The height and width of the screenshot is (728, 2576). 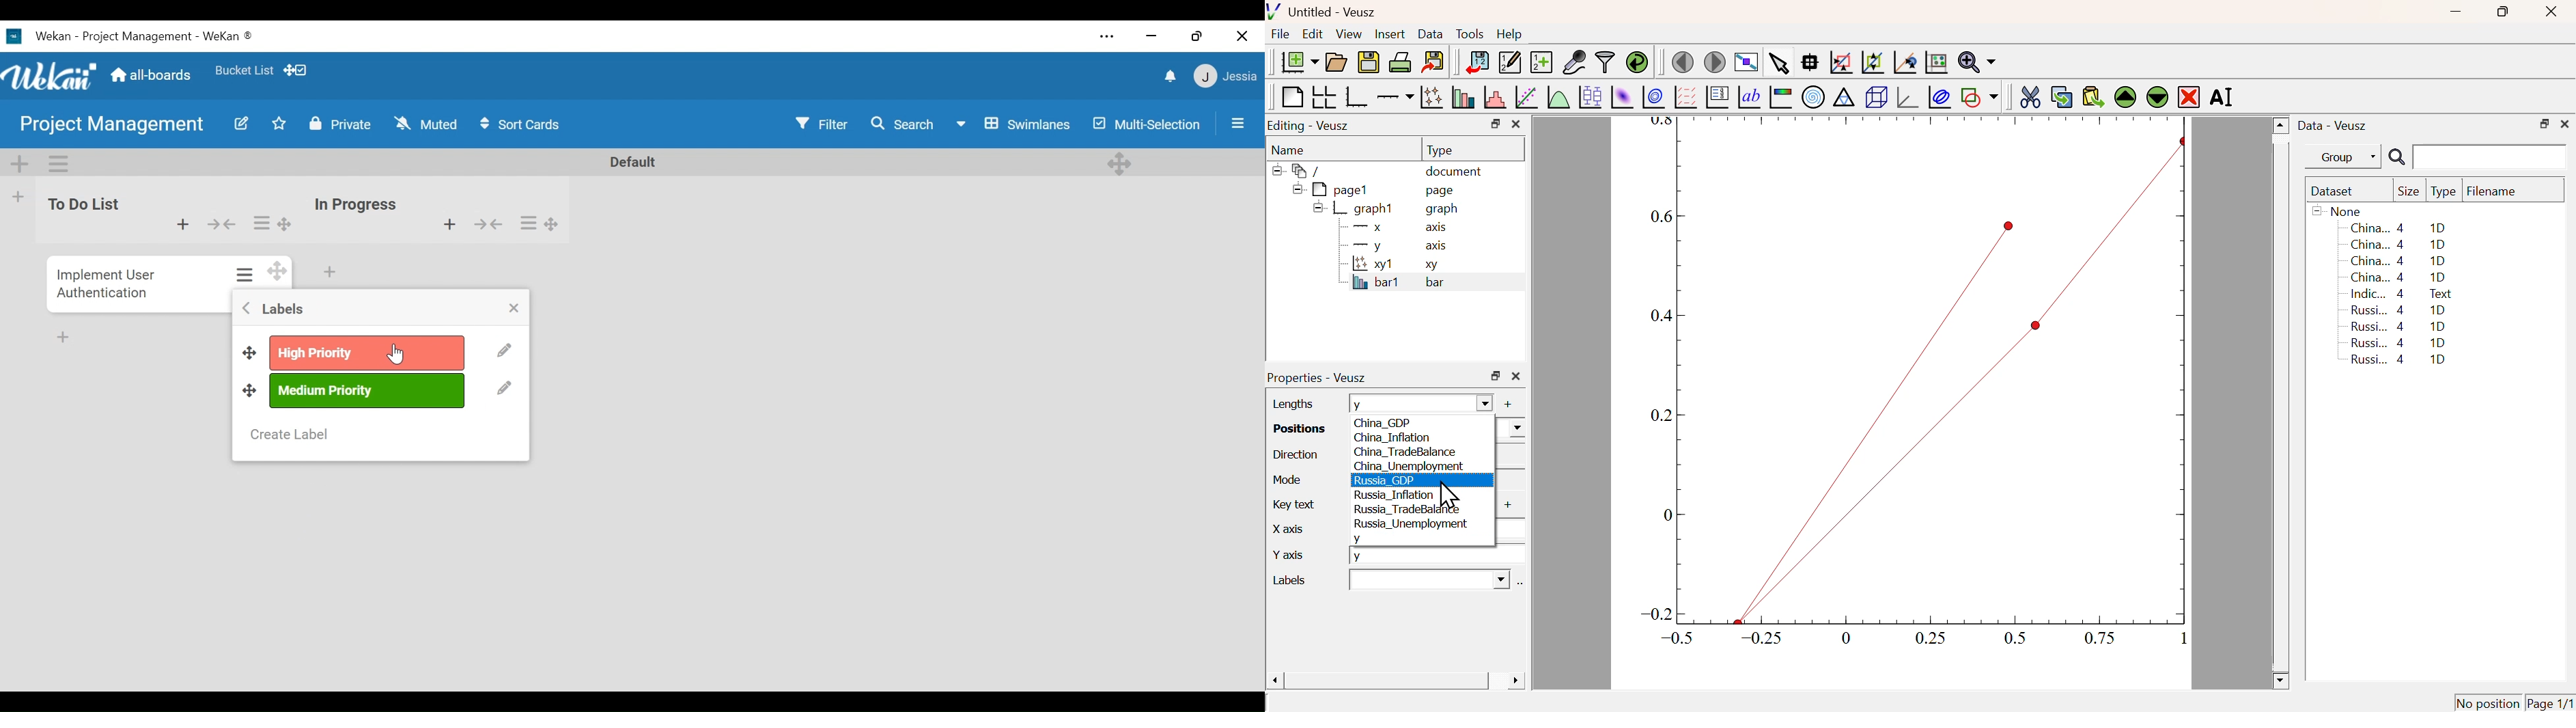 I want to click on wekan logo, so click(x=12, y=37).